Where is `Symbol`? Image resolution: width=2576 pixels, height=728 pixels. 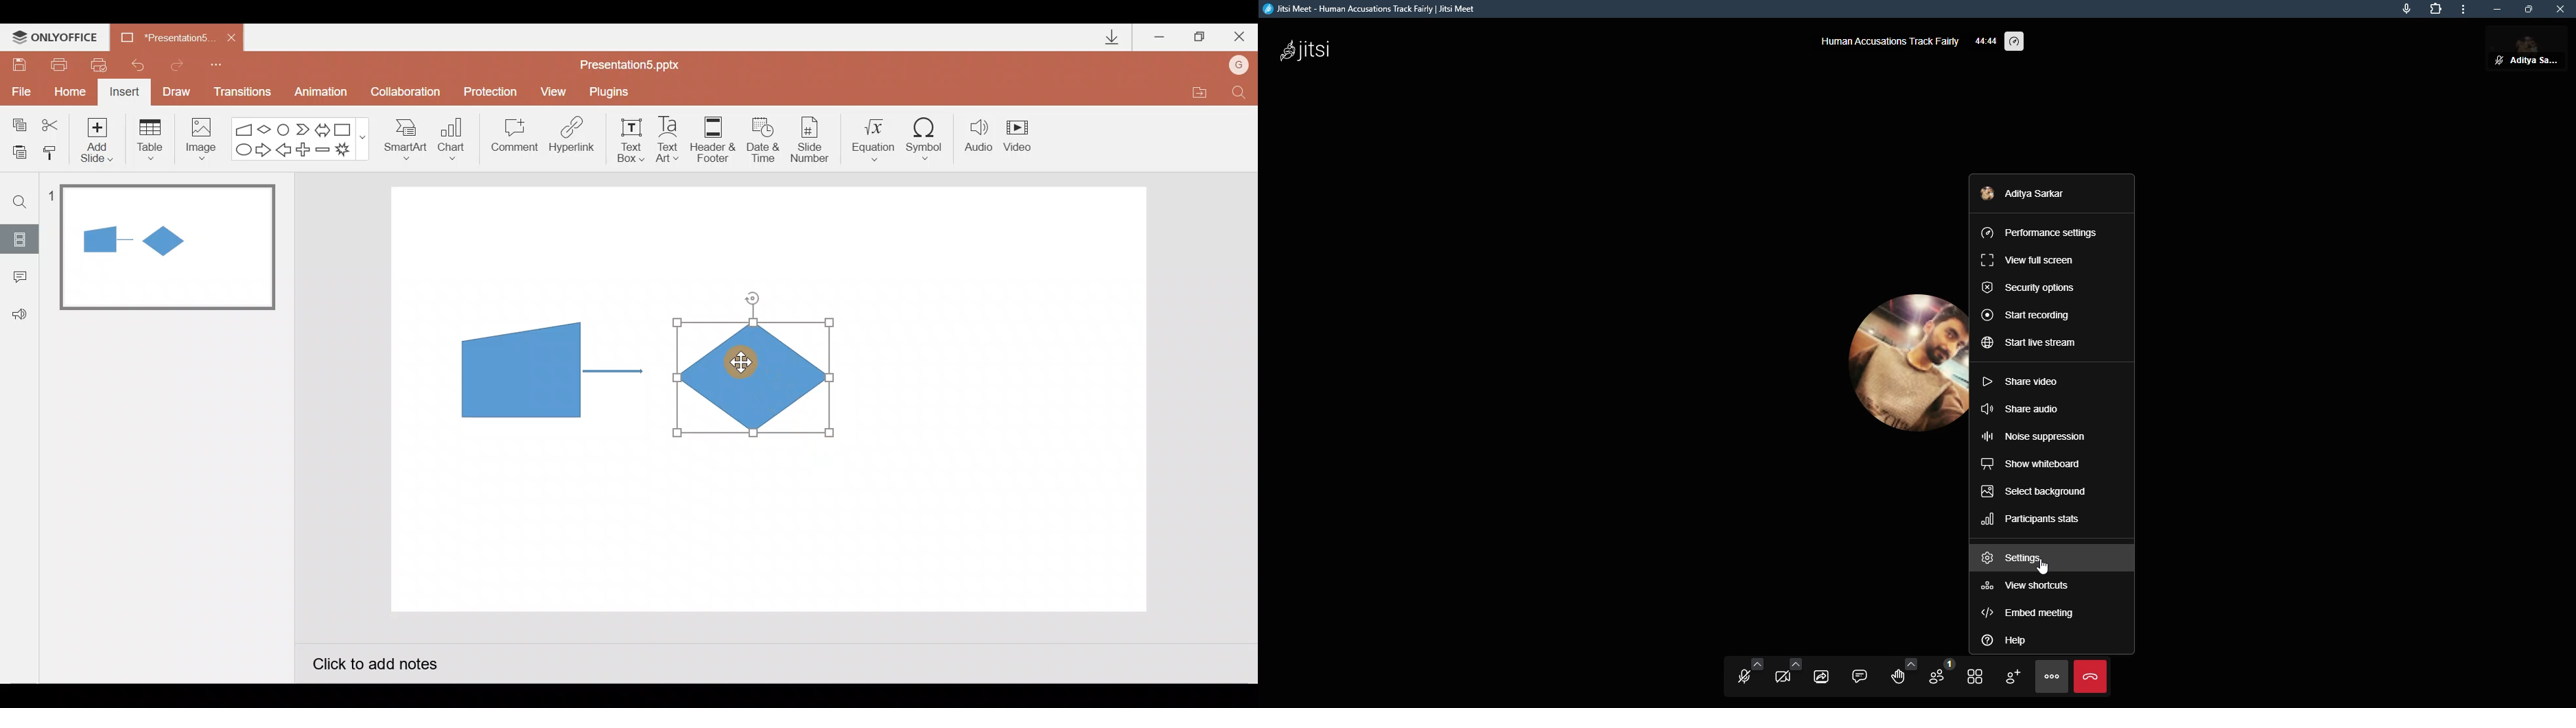 Symbol is located at coordinates (930, 138).